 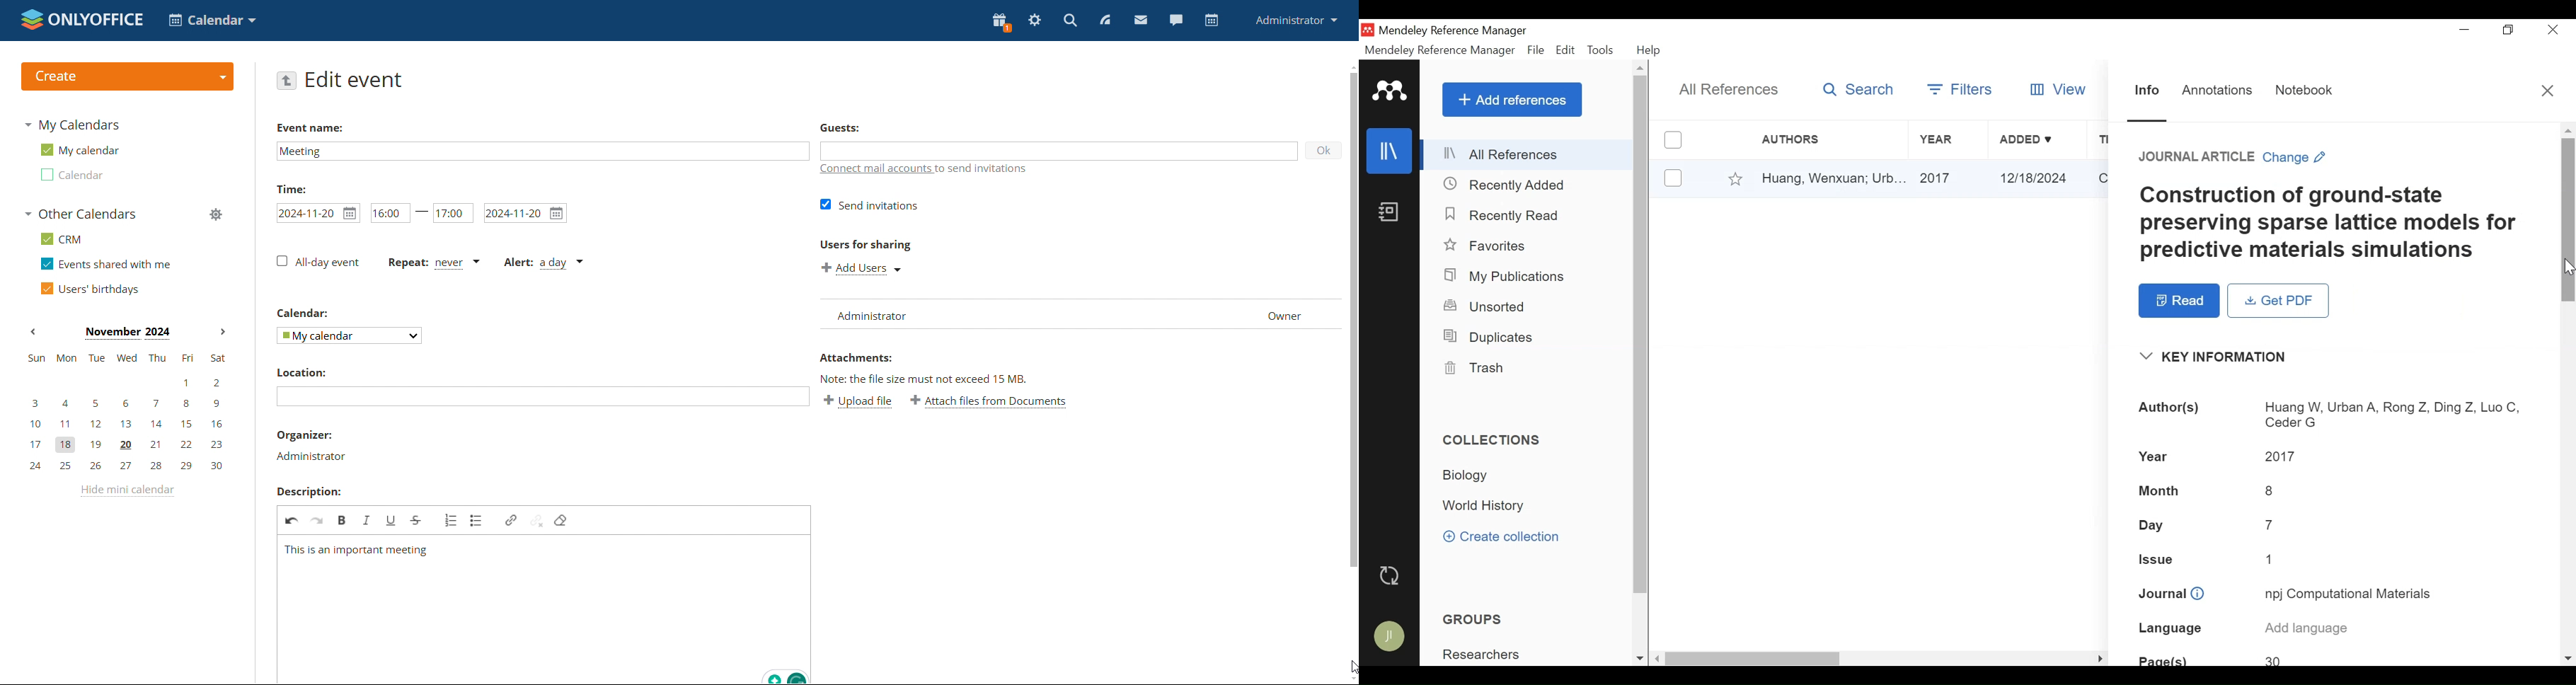 What do you see at coordinates (1961, 87) in the screenshot?
I see `Filters` at bounding box center [1961, 87].